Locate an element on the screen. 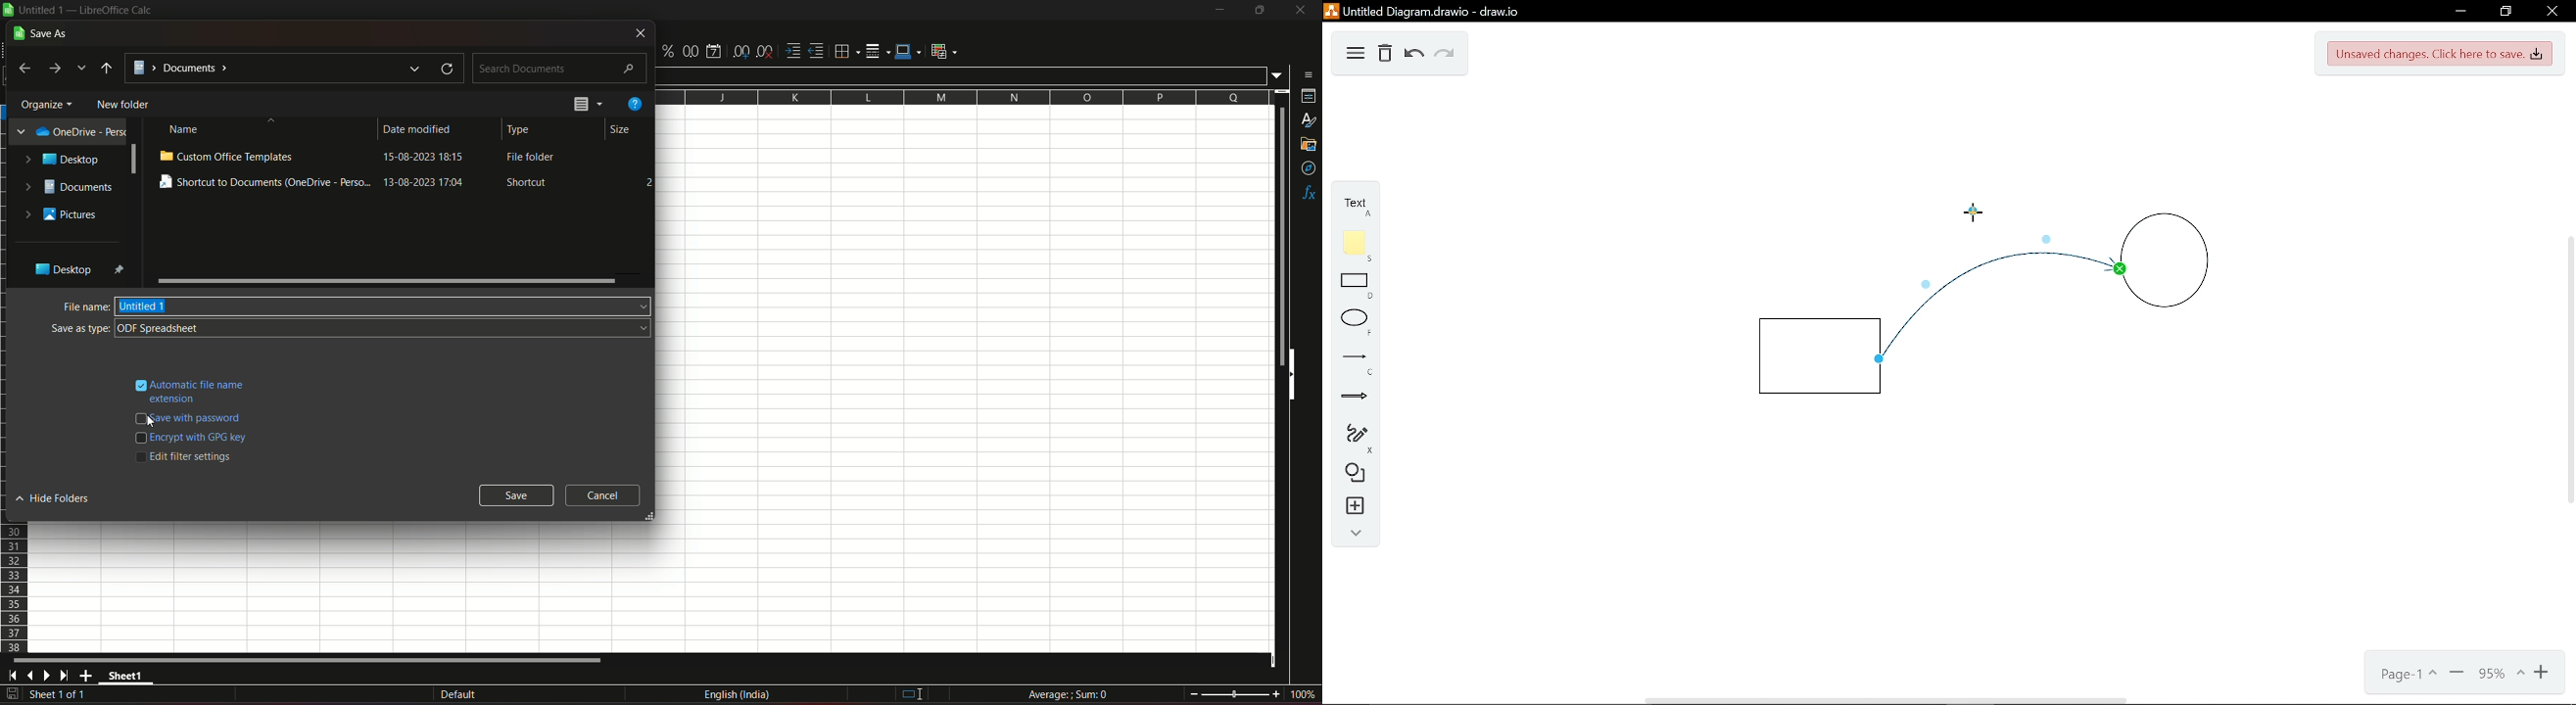 The image size is (2576, 728). documents is located at coordinates (69, 187).